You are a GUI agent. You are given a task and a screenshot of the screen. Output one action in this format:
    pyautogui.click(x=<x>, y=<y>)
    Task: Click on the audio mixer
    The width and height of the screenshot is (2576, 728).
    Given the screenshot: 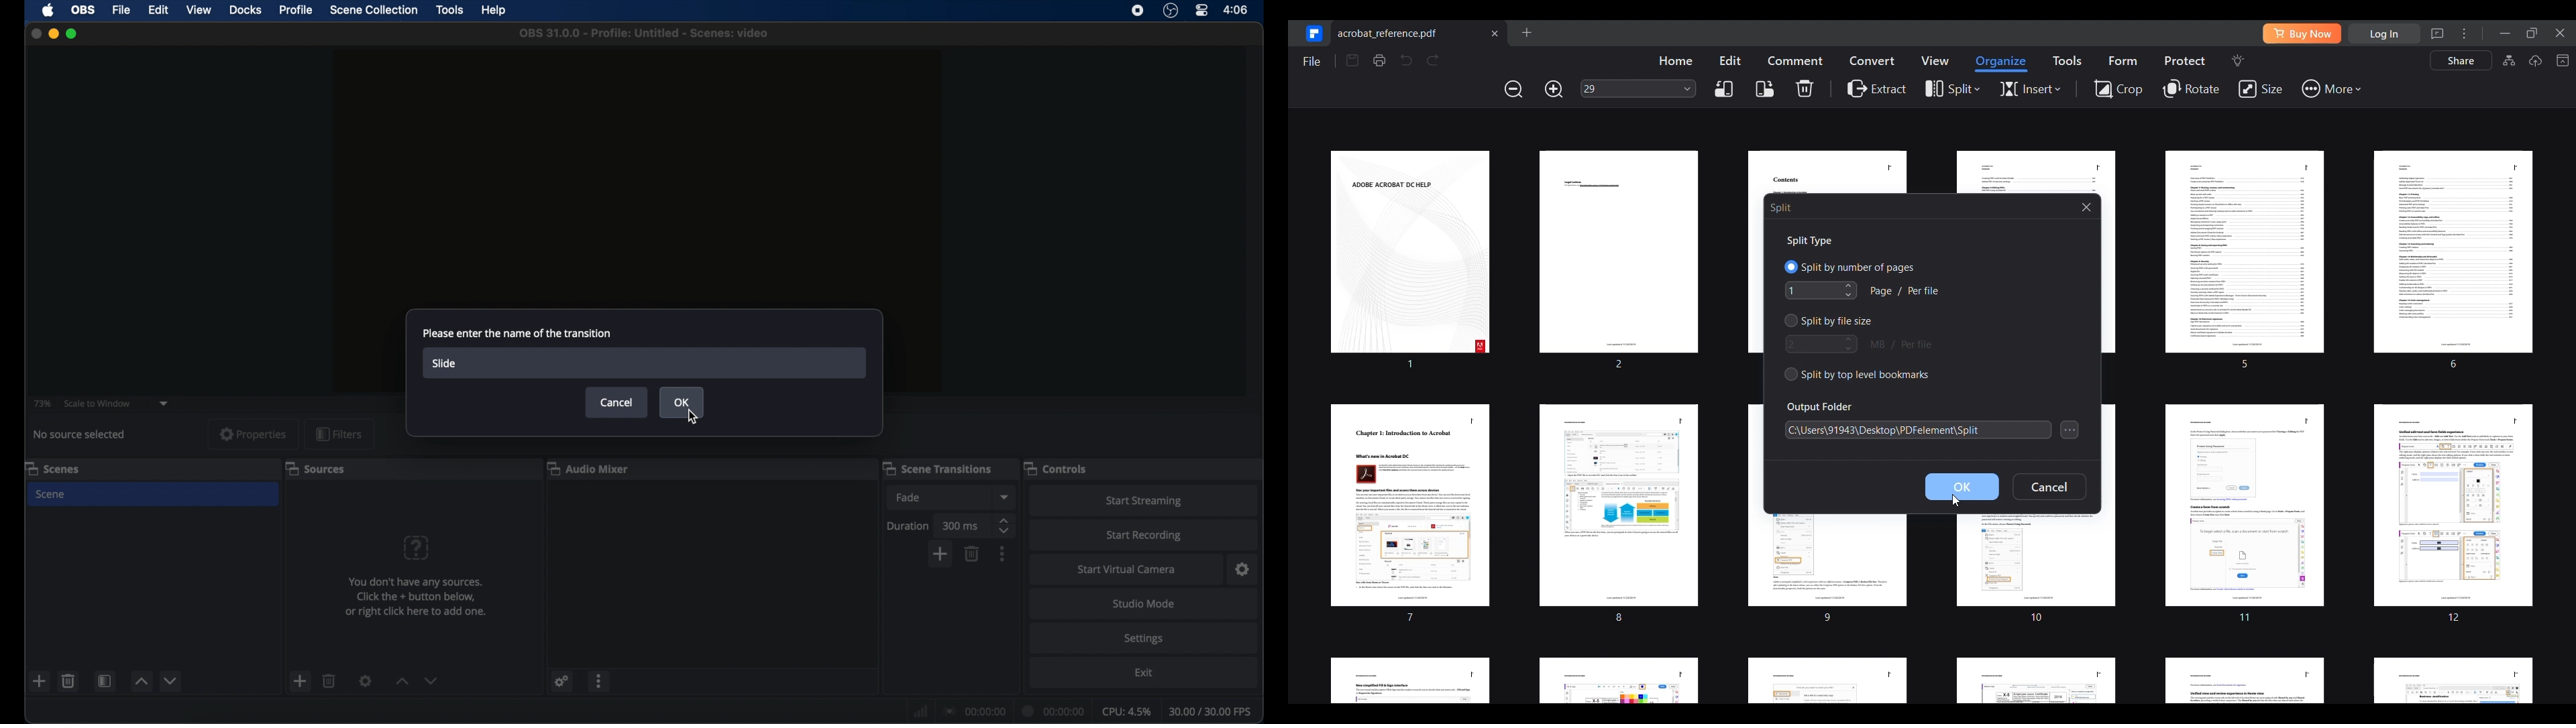 What is the action you would take?
    pyautogui.click(x=591, y=469)
    